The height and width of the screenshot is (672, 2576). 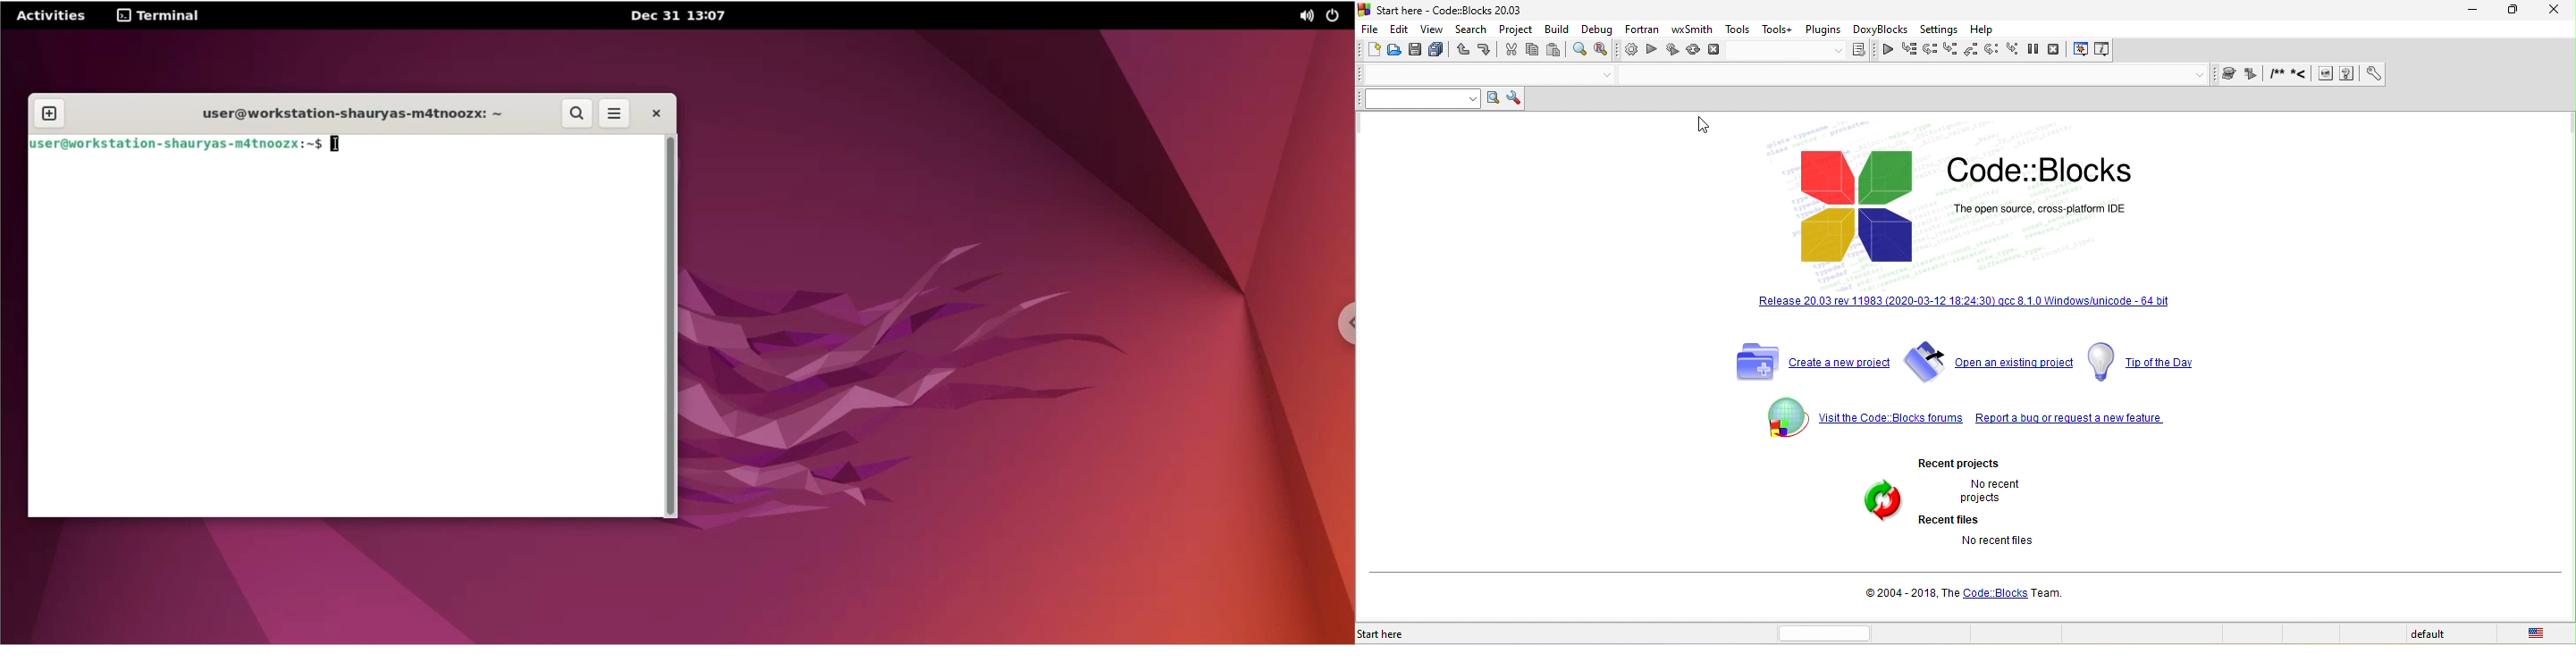 What do you see at coordinates (1673, 51) in the screenshot?
I see `bulid and run` at bounding box center [1673, 51].